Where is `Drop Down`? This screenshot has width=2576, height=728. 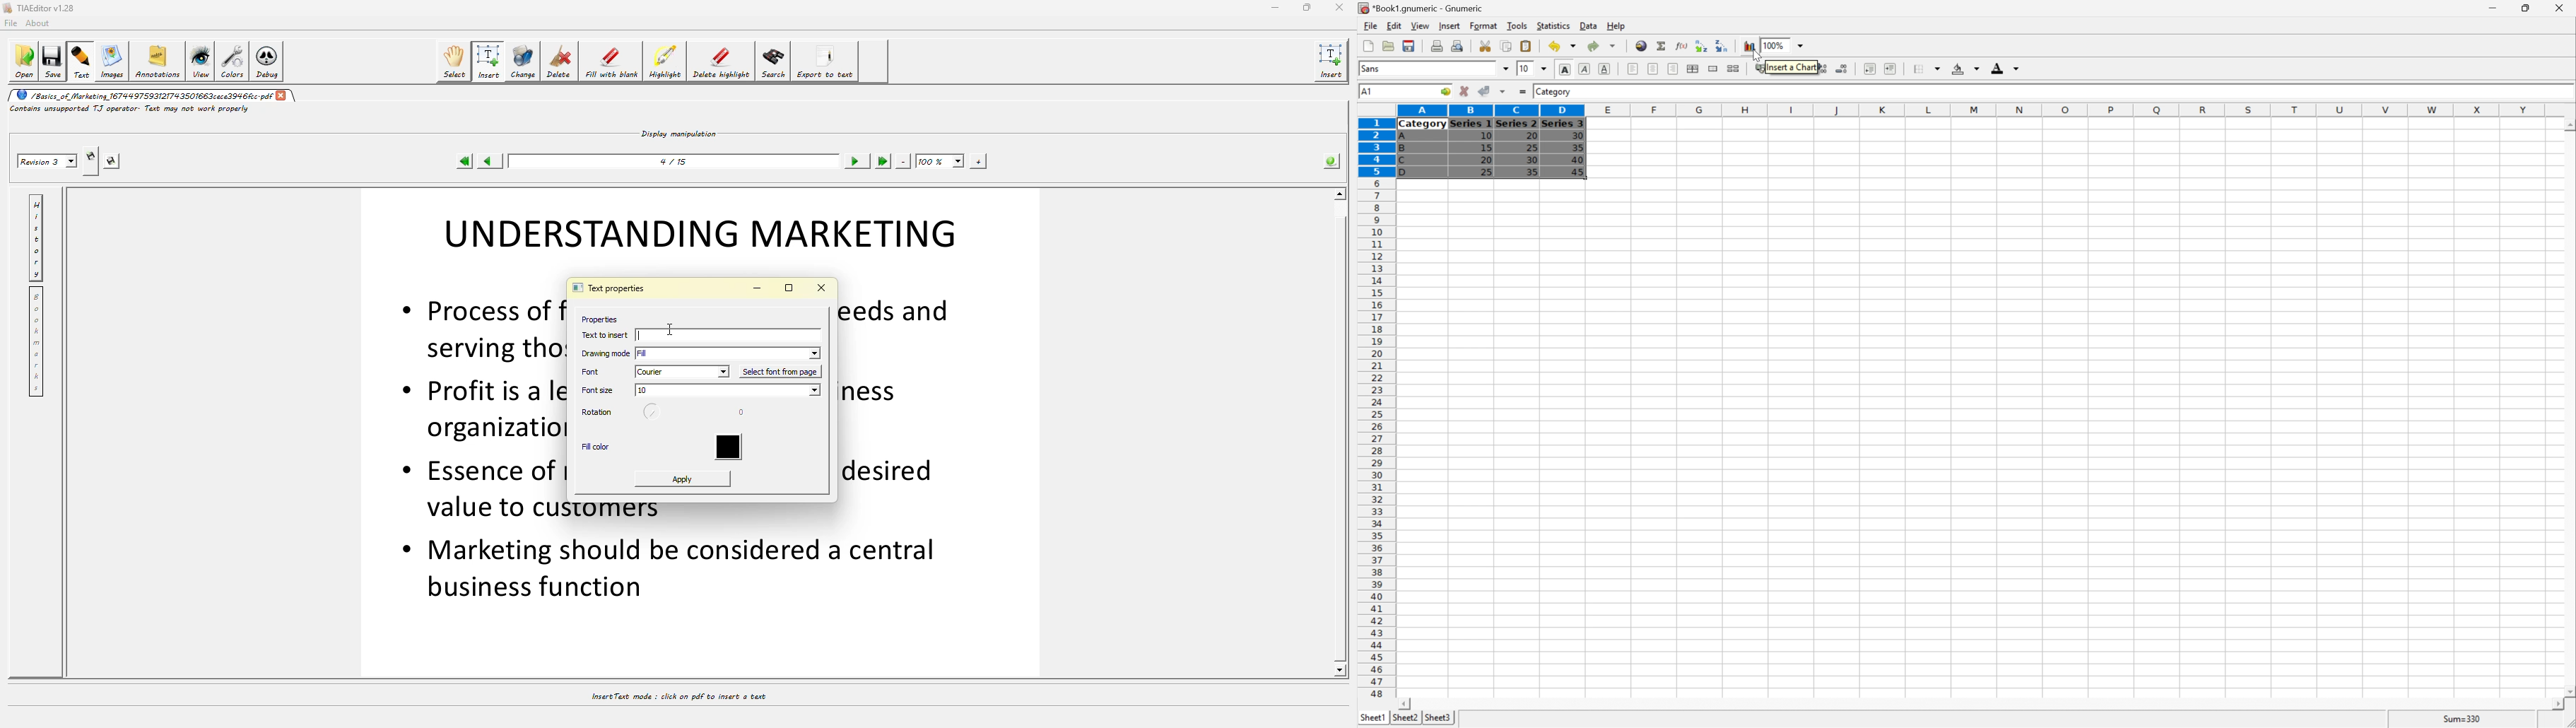
Drop Down is located at coordinates (1802, 45).